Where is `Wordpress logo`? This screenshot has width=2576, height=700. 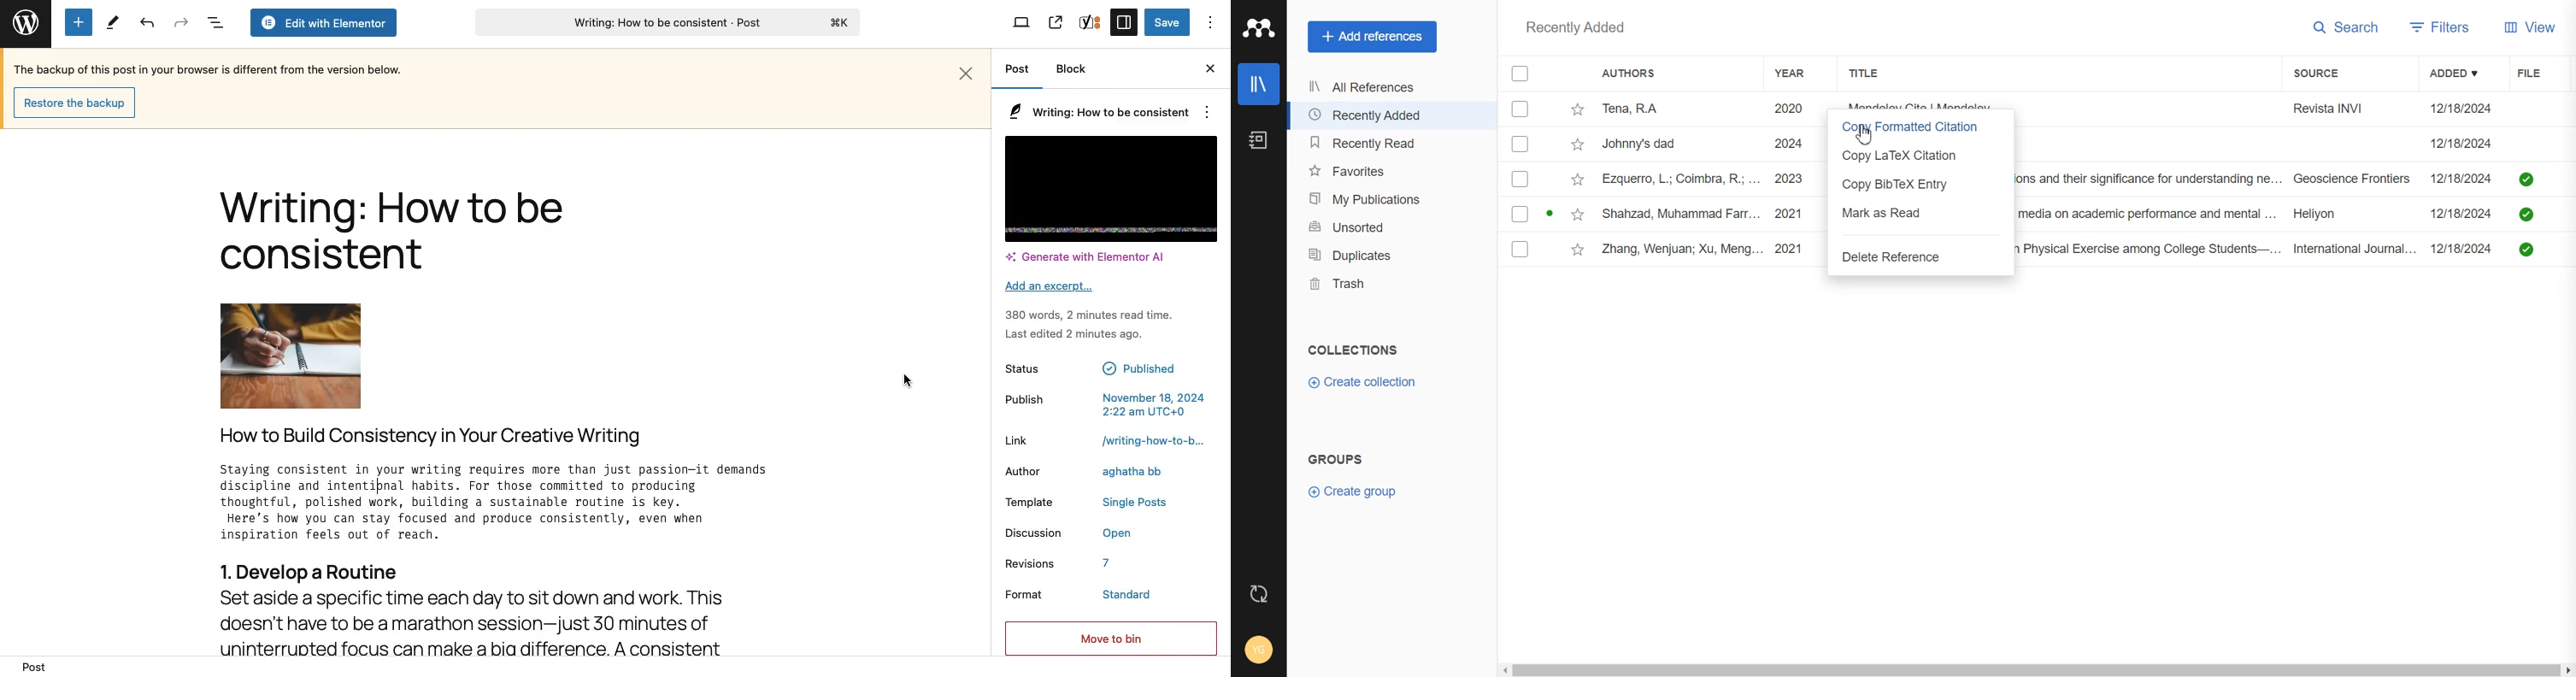 Wordpress logo is located at coordinates (24, 20).